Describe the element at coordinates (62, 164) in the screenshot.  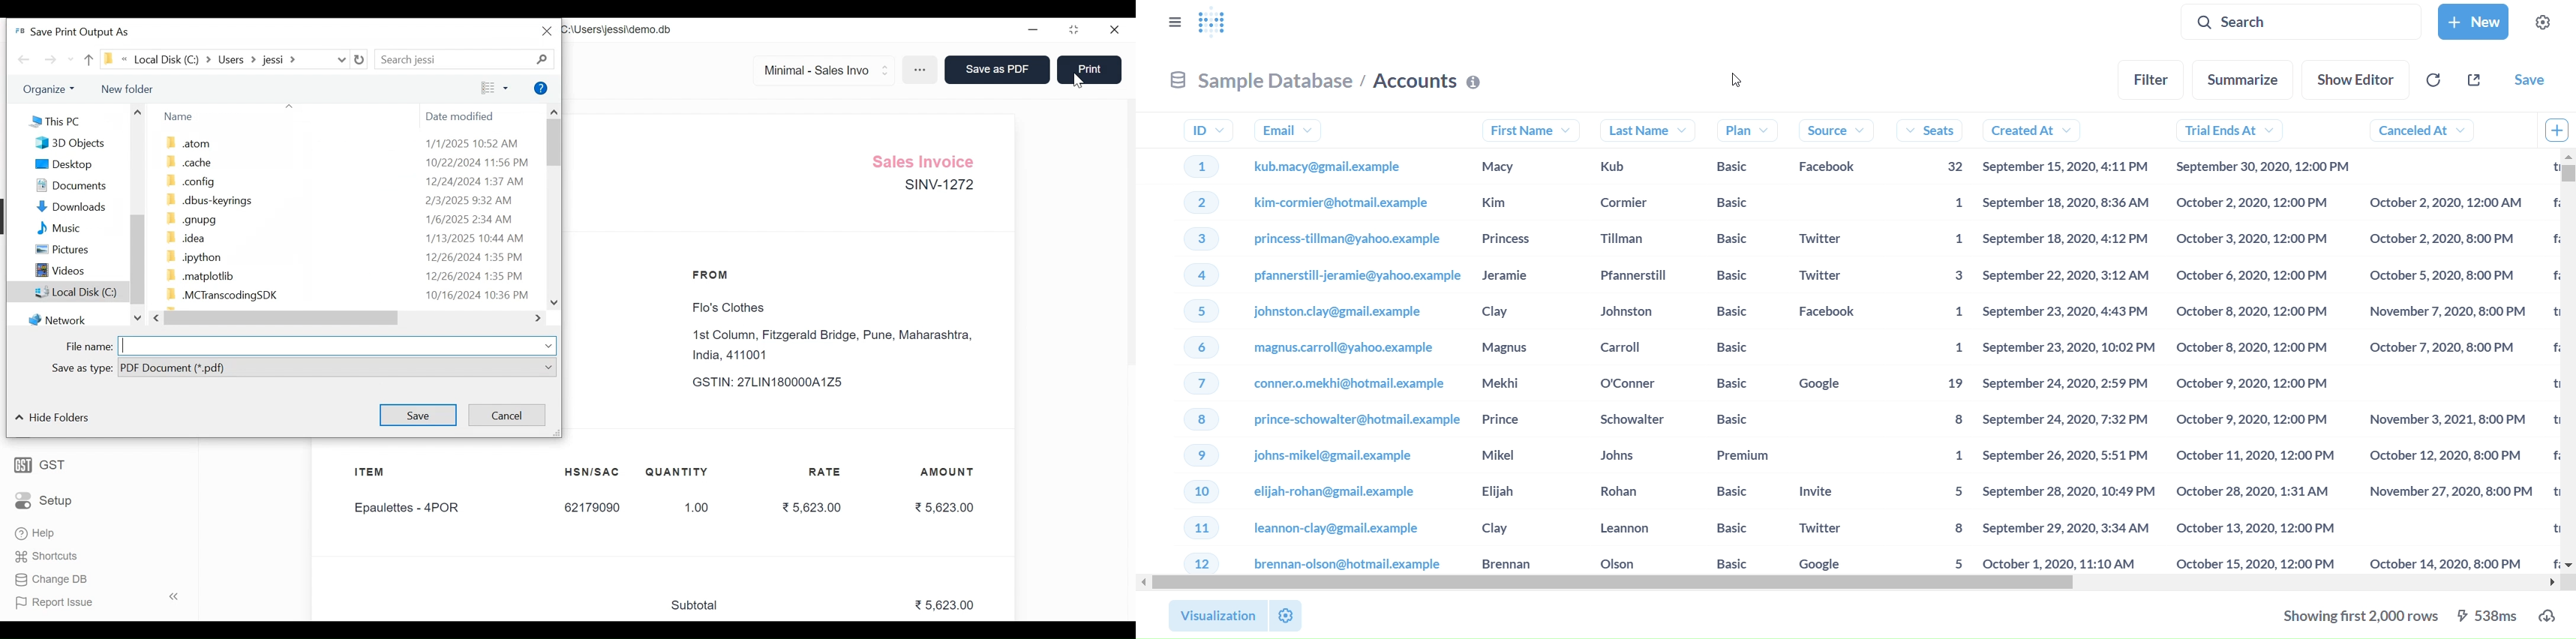
I see `Desktop` at that location.